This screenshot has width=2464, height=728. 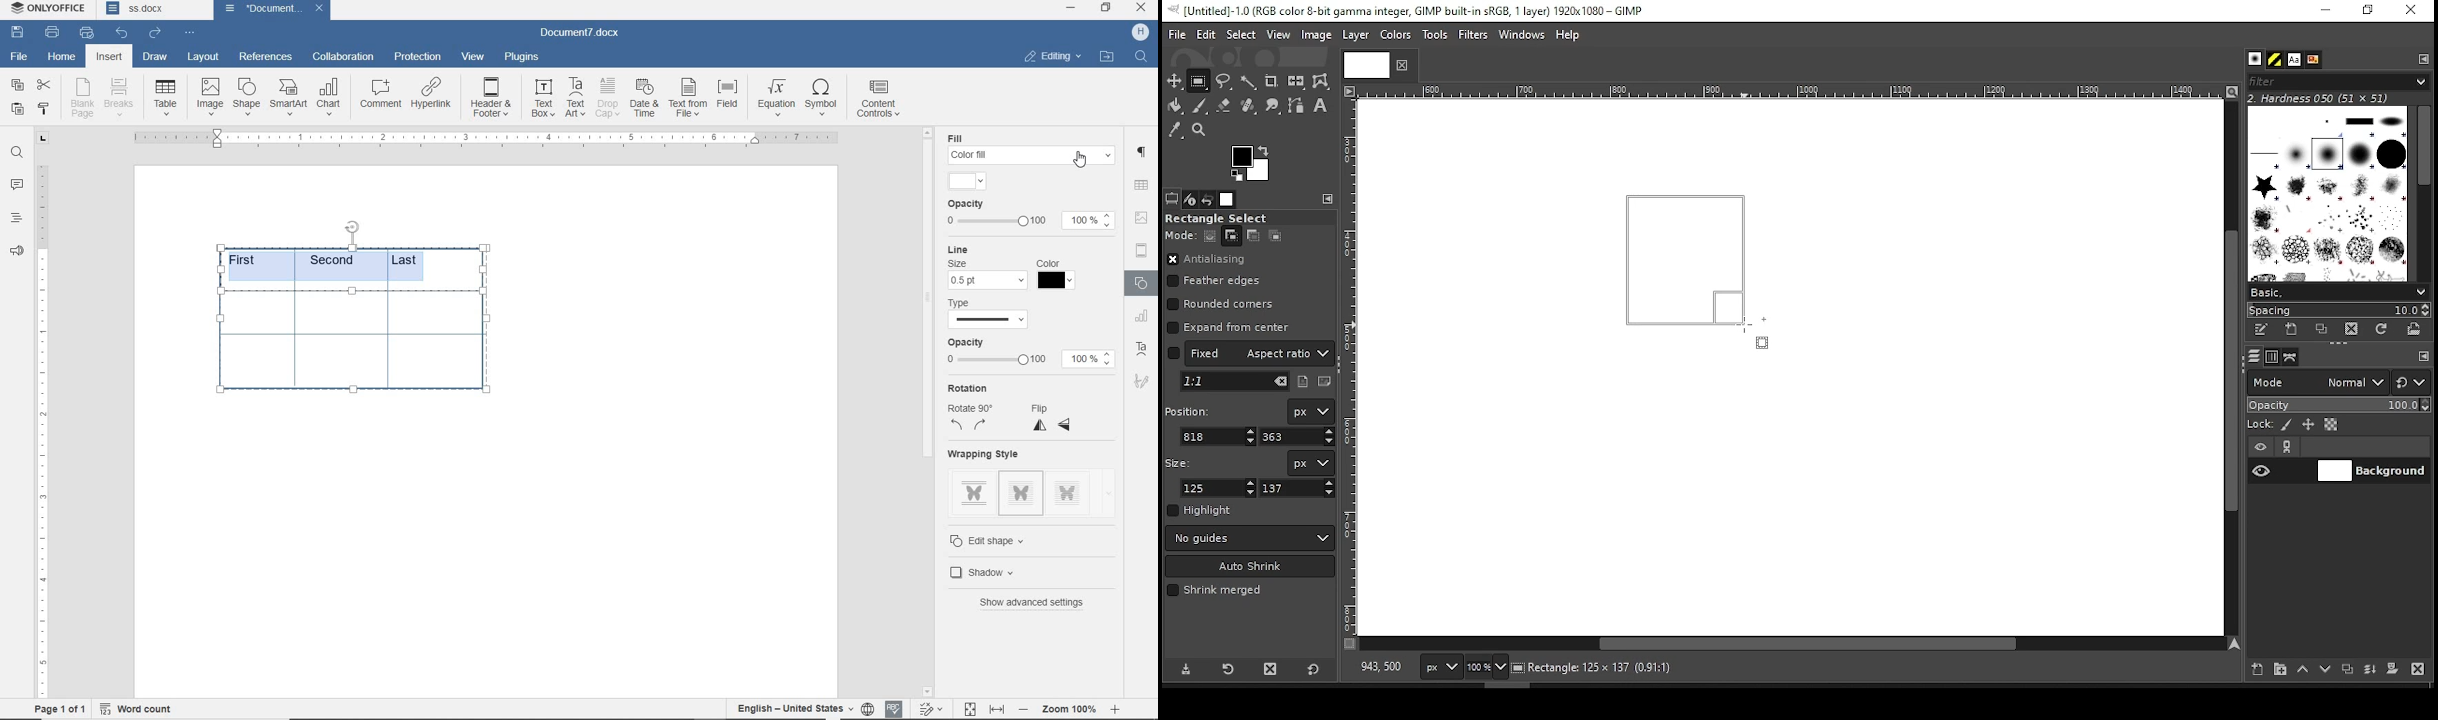 I want to click on open brush as image, so click(x=2415, y=329).